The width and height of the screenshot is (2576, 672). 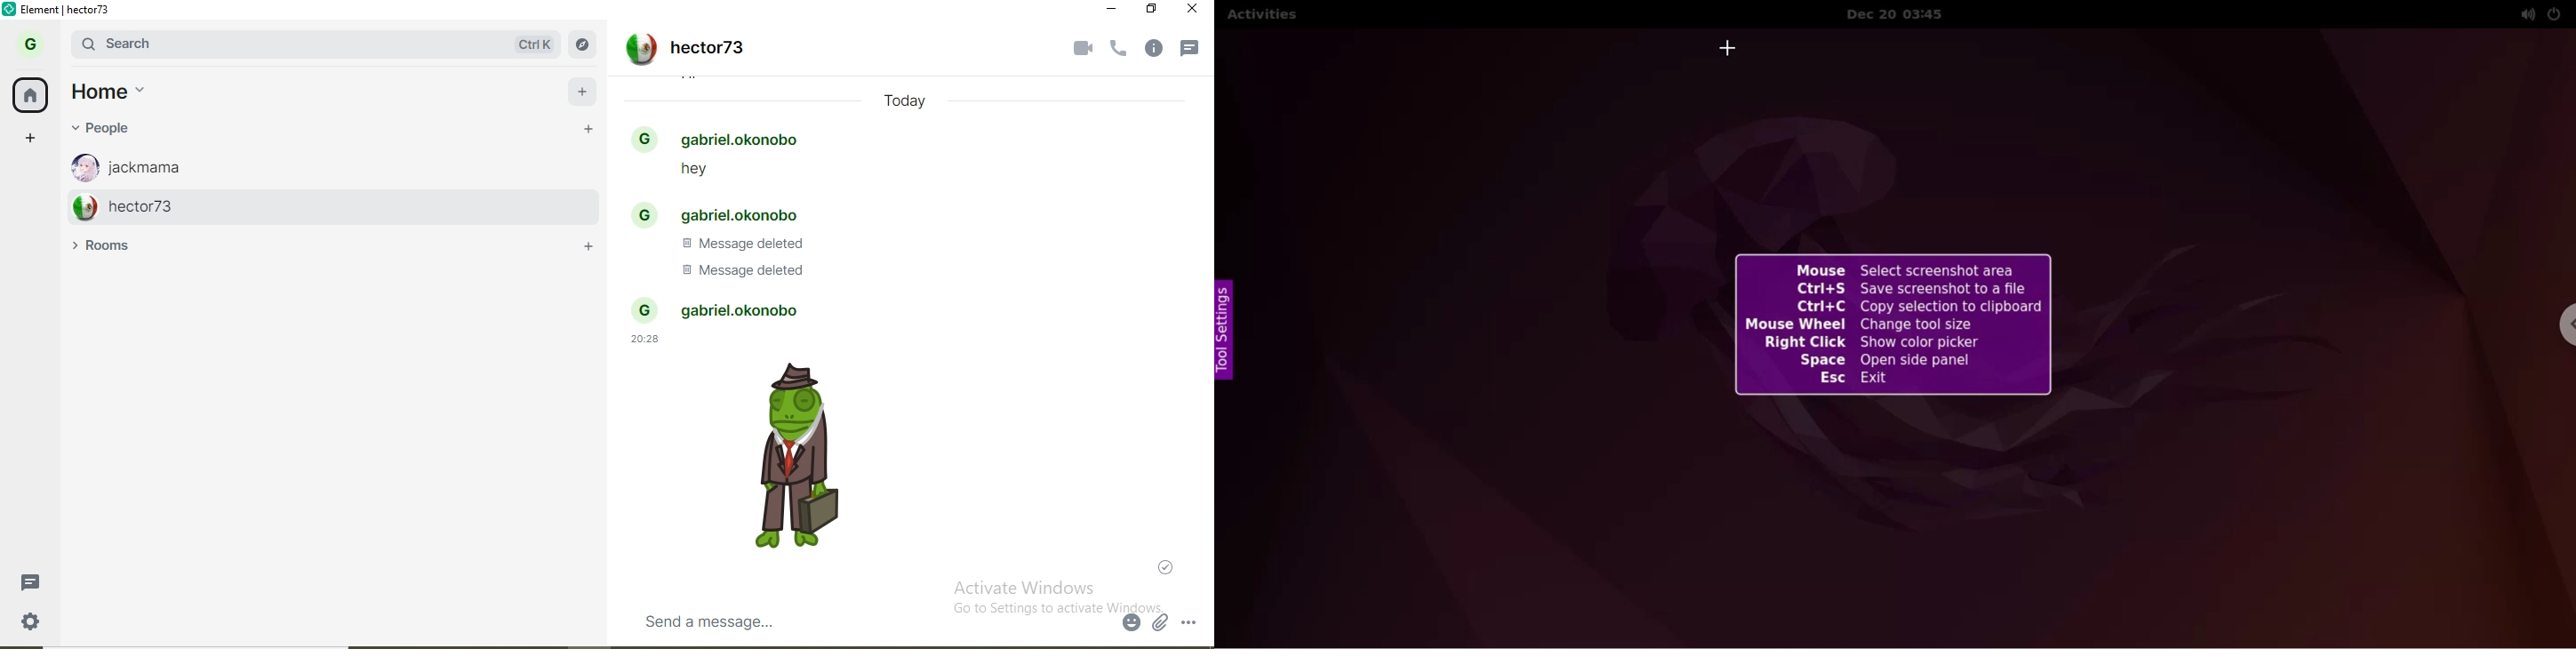 I want to click on video call, so click(x=1078, y=47).